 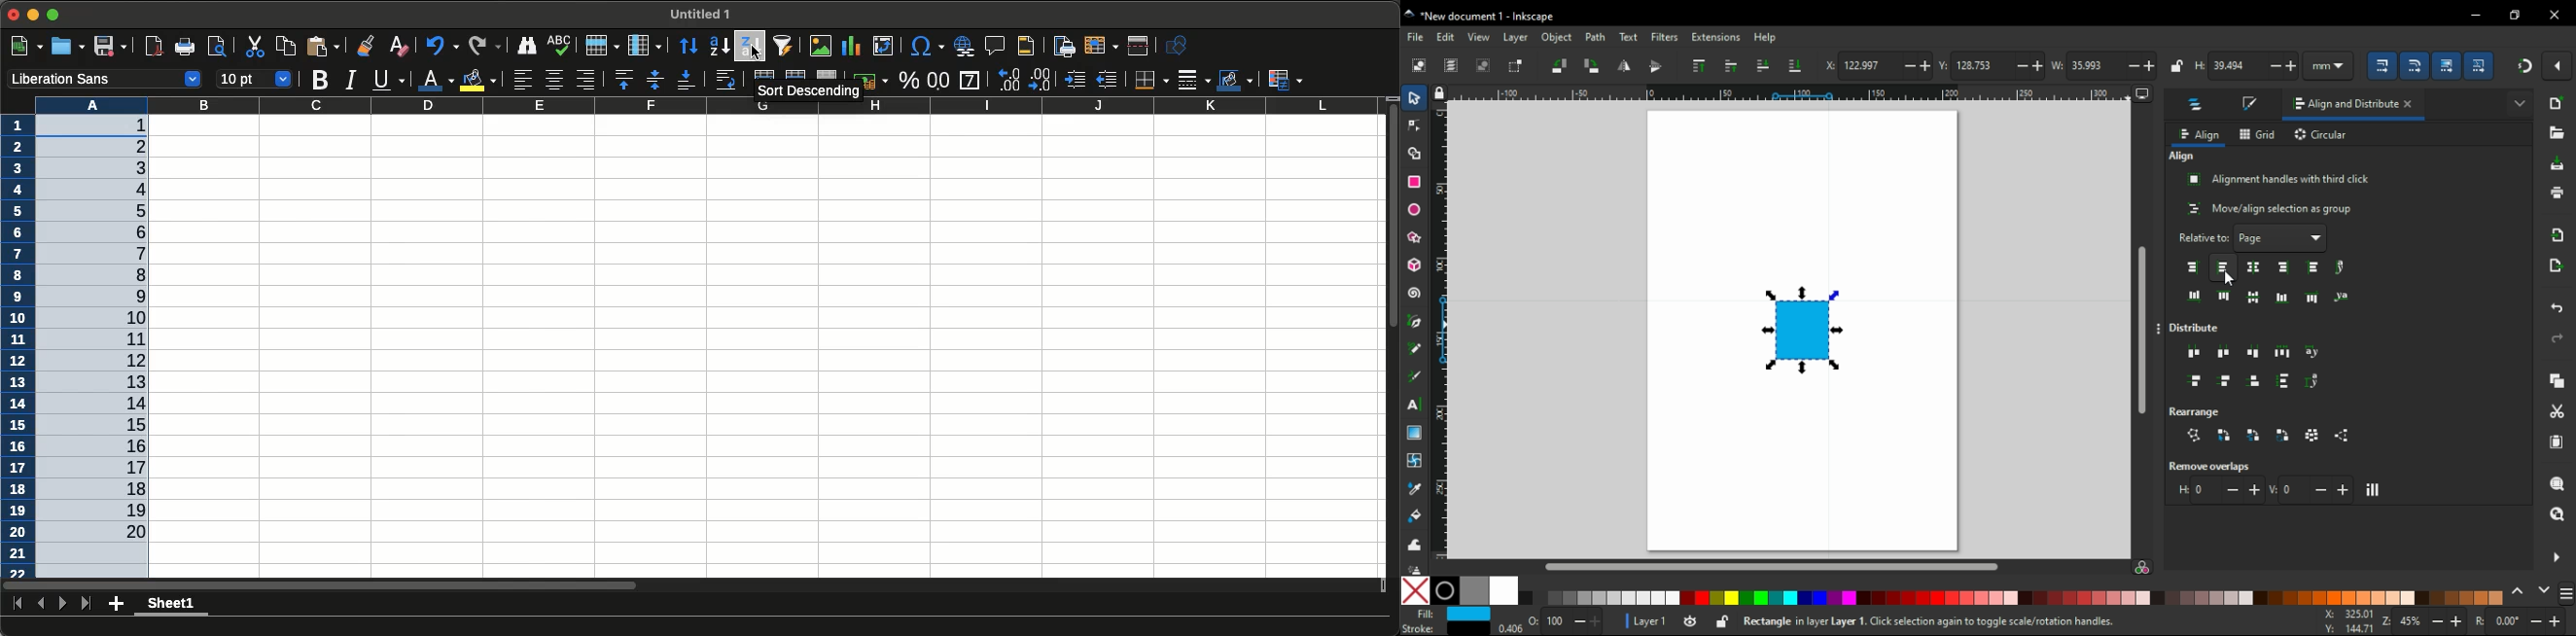 What do you see at coordinates (2193, 267) in the screenshot?
I see `align right edges of objects to left edge of  anchor` at bounding box center [2193, 267].